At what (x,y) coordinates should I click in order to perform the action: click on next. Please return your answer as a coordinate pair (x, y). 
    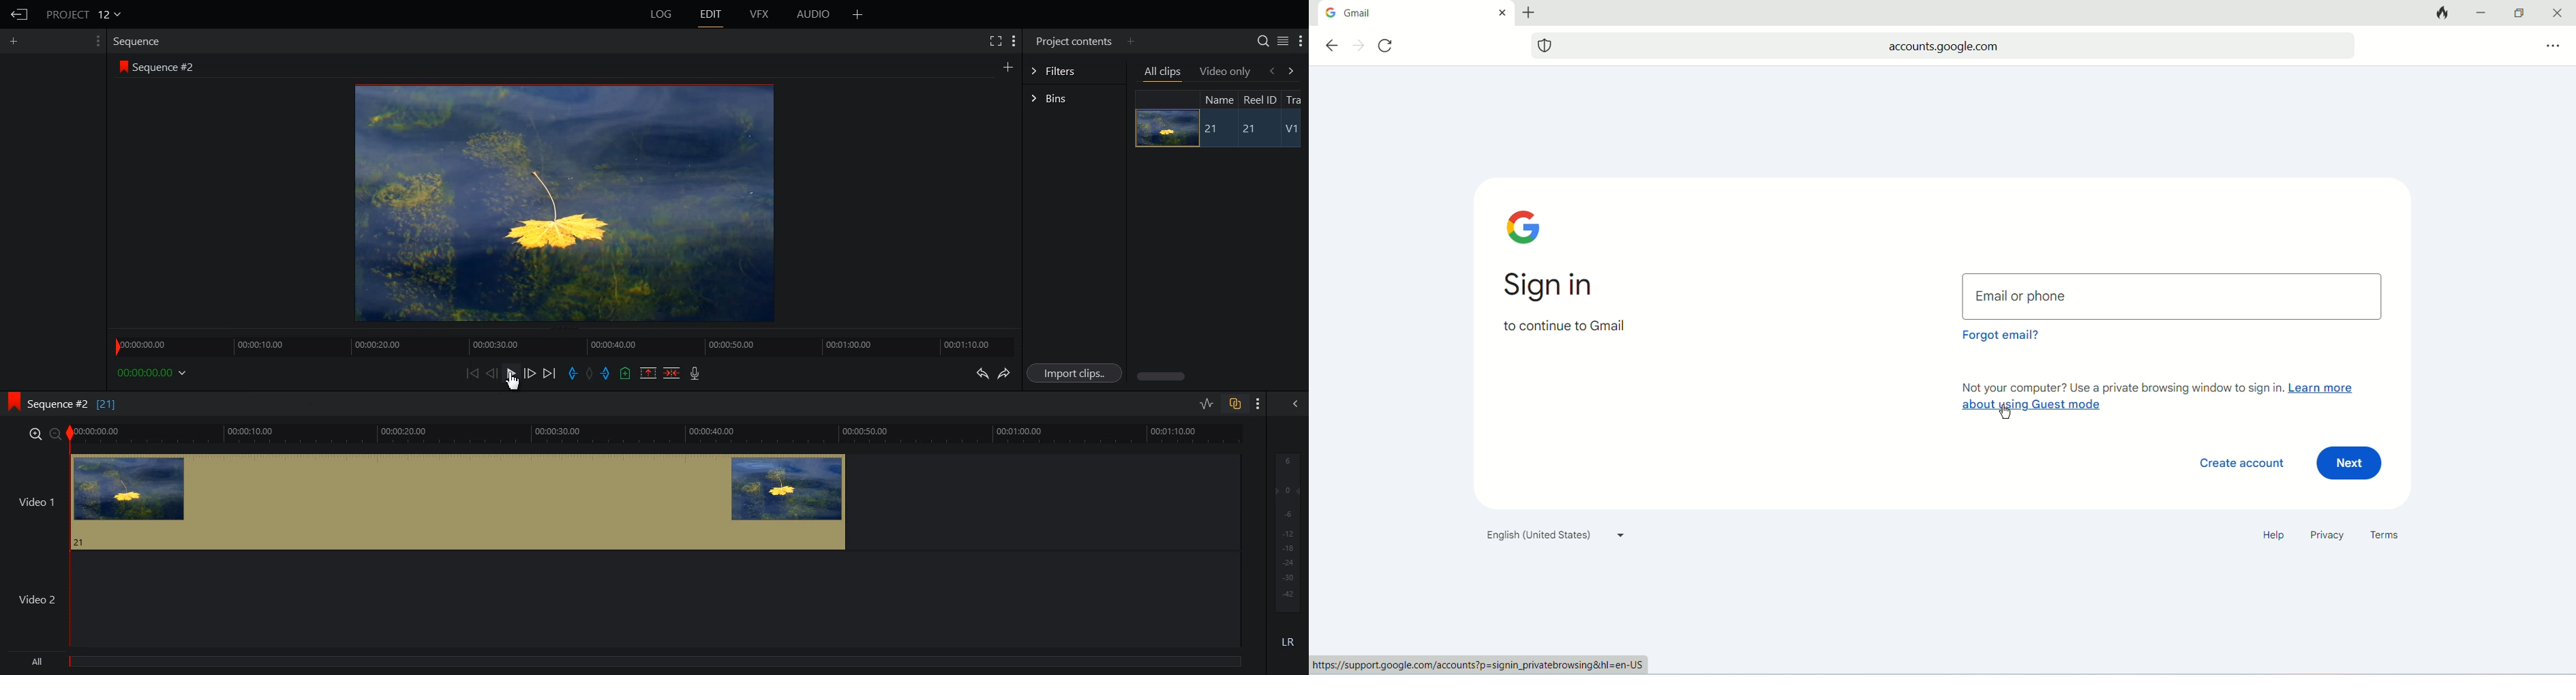
    Looking at the image, I should click on (2352, 465).